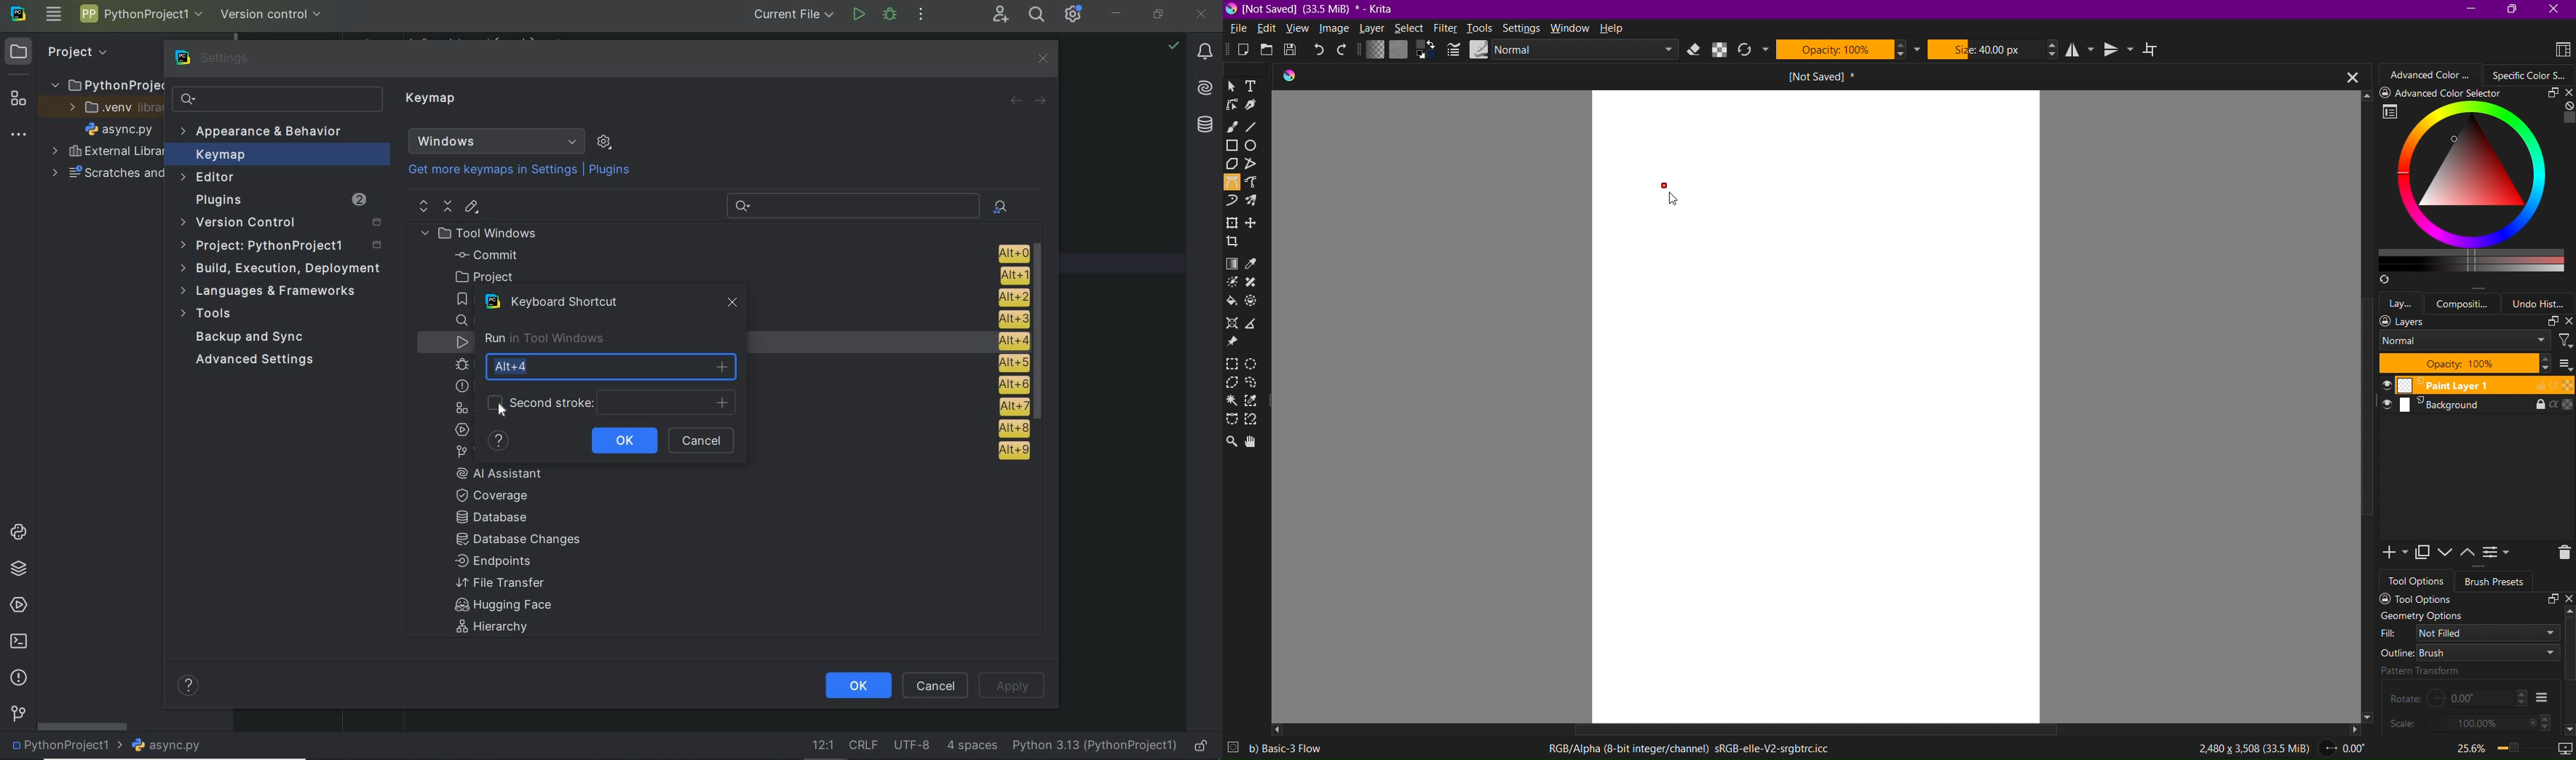 This screenshot has width=2576, height=784. Describe the element at coordinates (612, 366) in the screenshot. I see `Alt+$` at that location.